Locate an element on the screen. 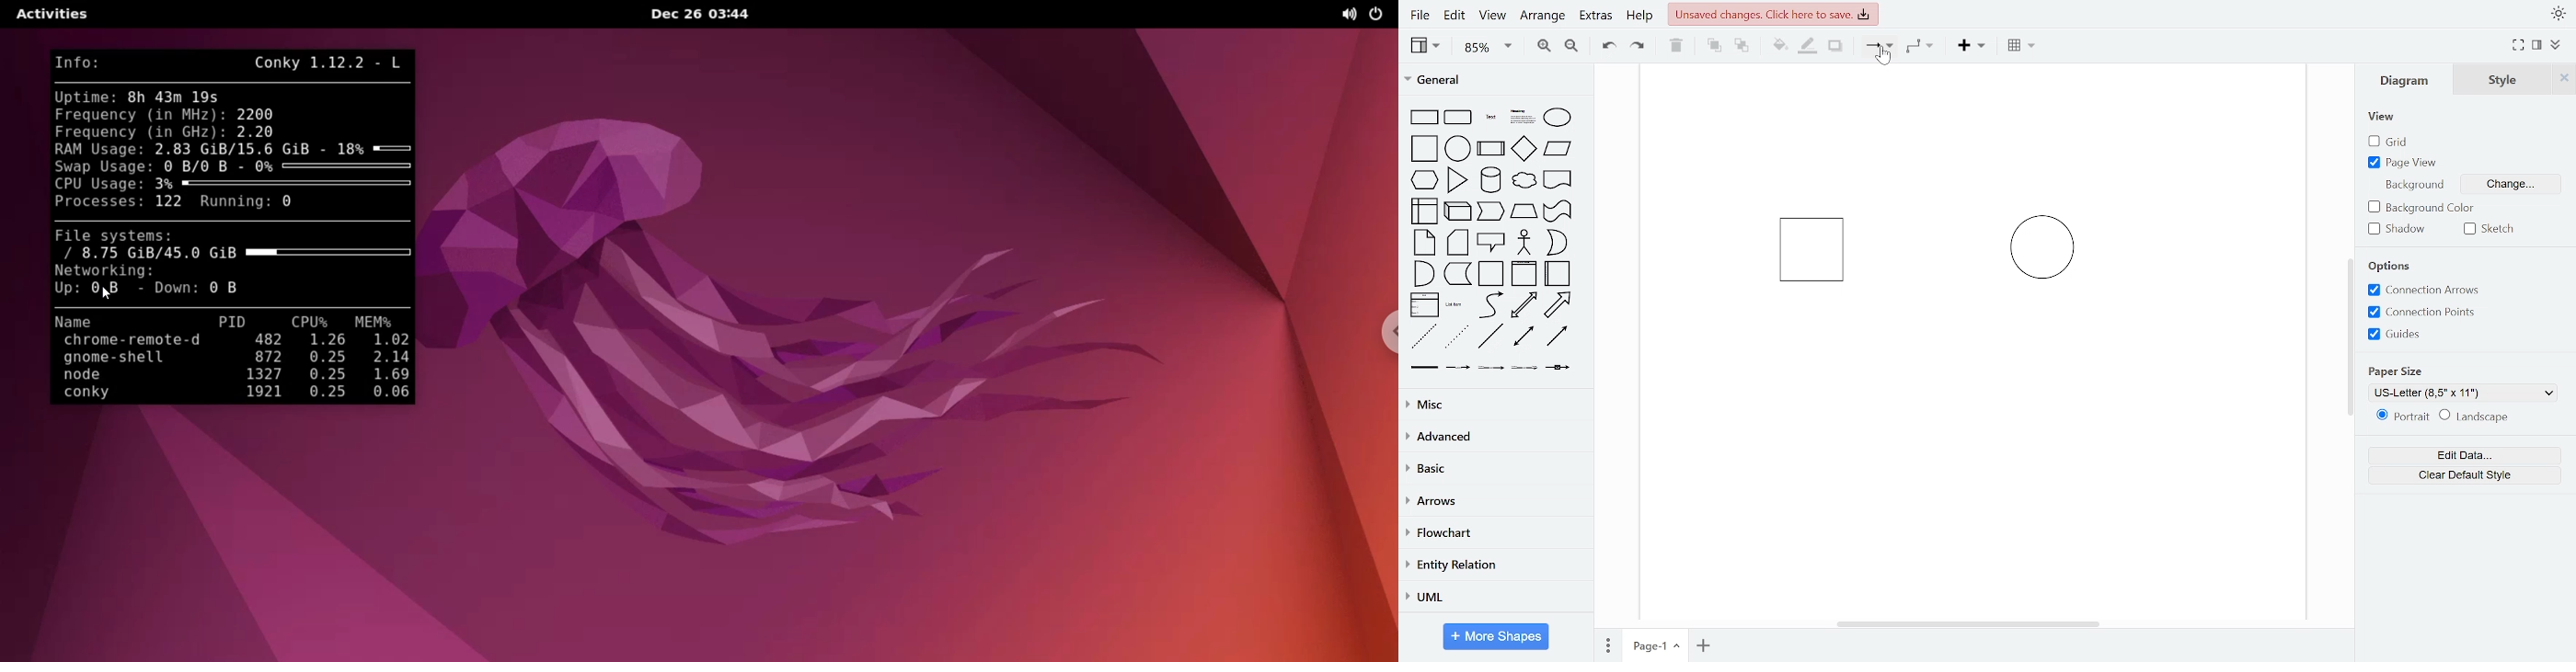  Vertical scrollbar is located at coordinates (2352, 339).